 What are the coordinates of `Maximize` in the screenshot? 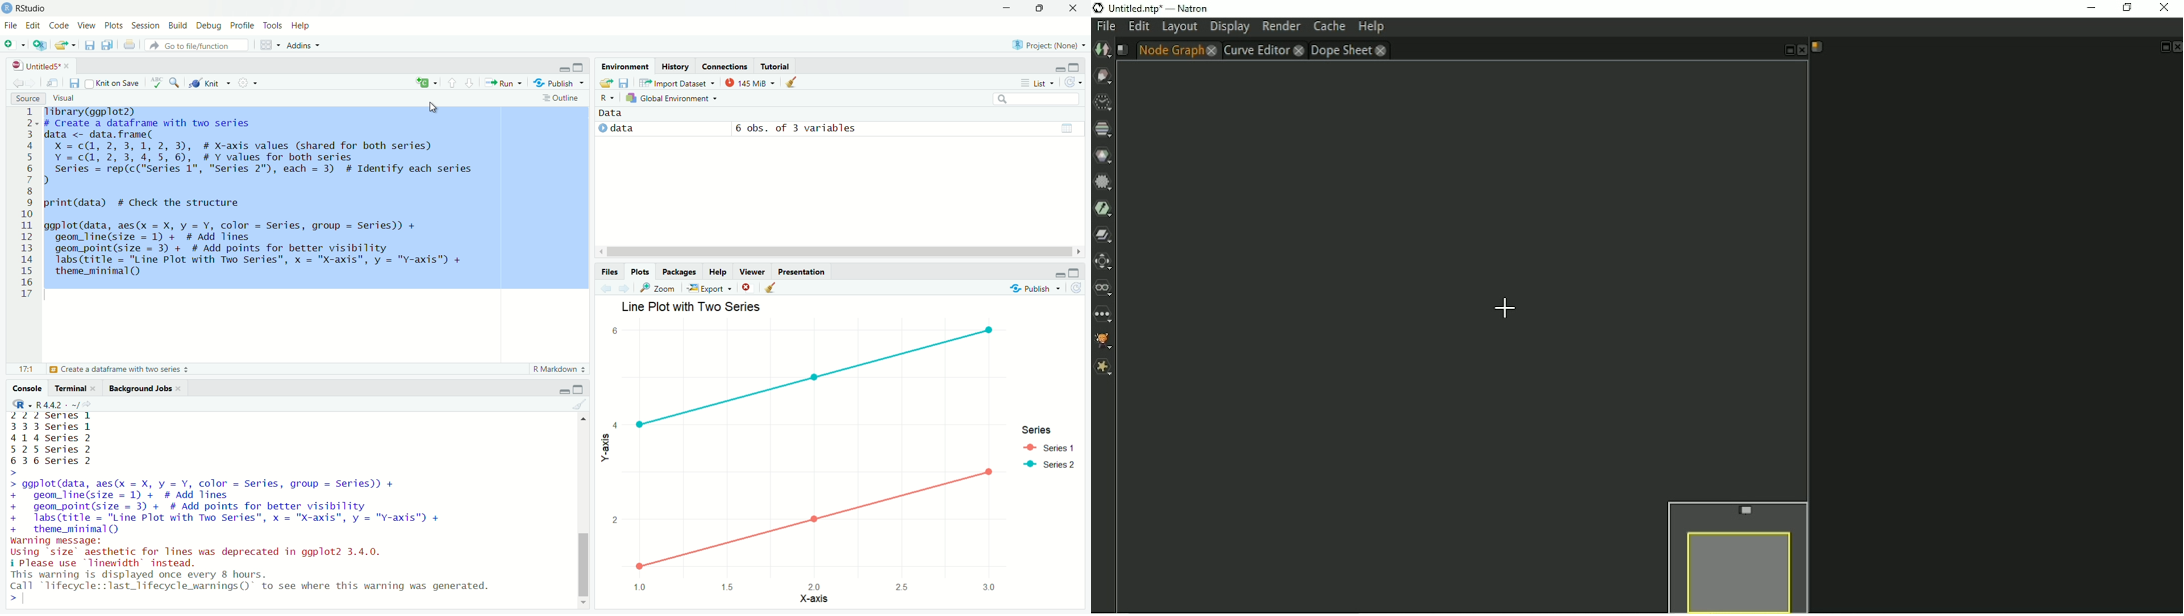 It's located at (580, 67).